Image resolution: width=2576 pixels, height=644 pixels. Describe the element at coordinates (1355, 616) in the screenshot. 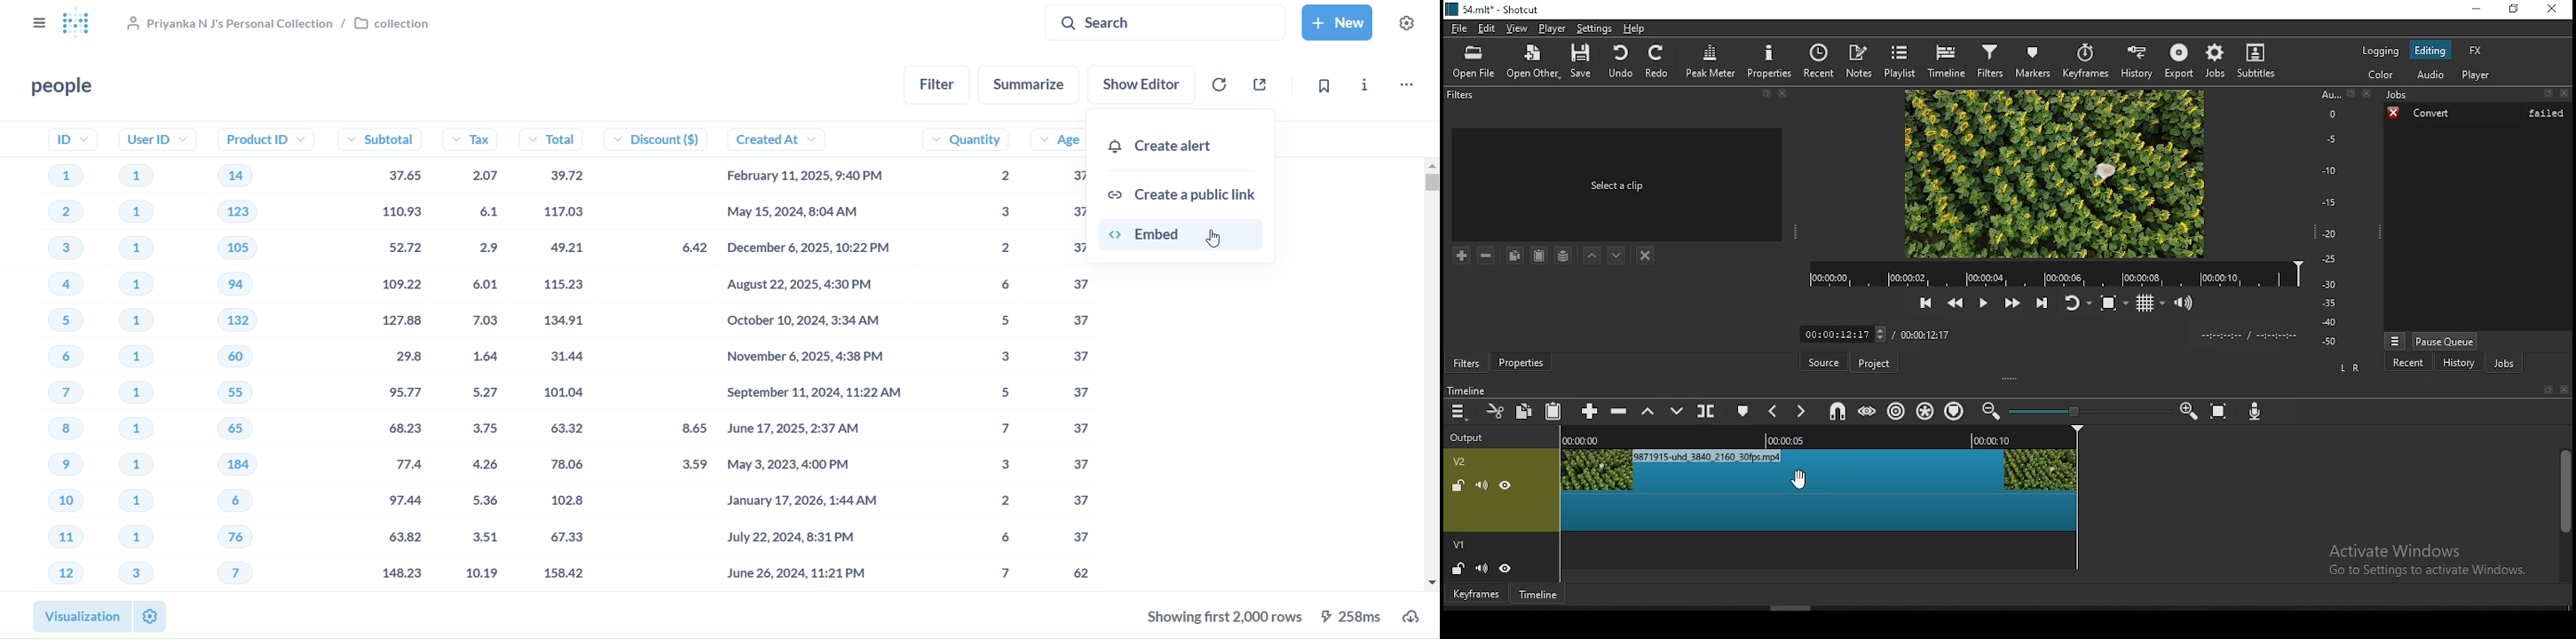

I see `258ms` at that location.